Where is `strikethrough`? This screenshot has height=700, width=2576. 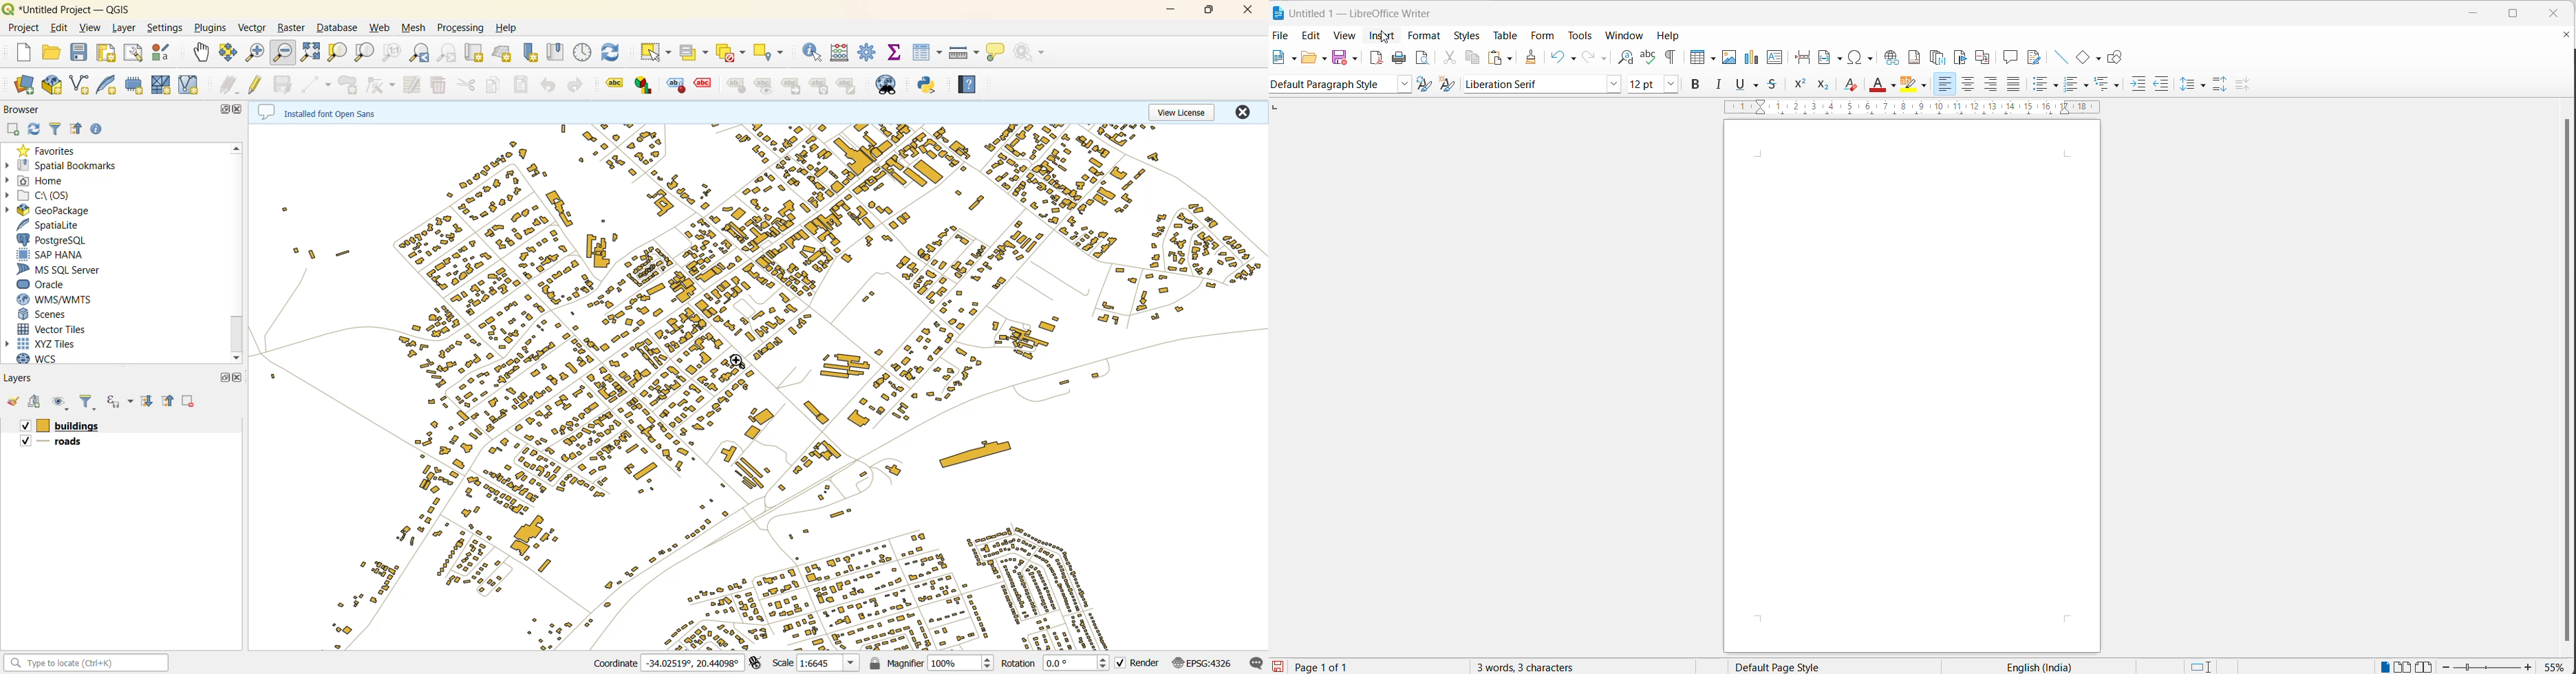 strikethrough is located at coordinates (1776, 84).